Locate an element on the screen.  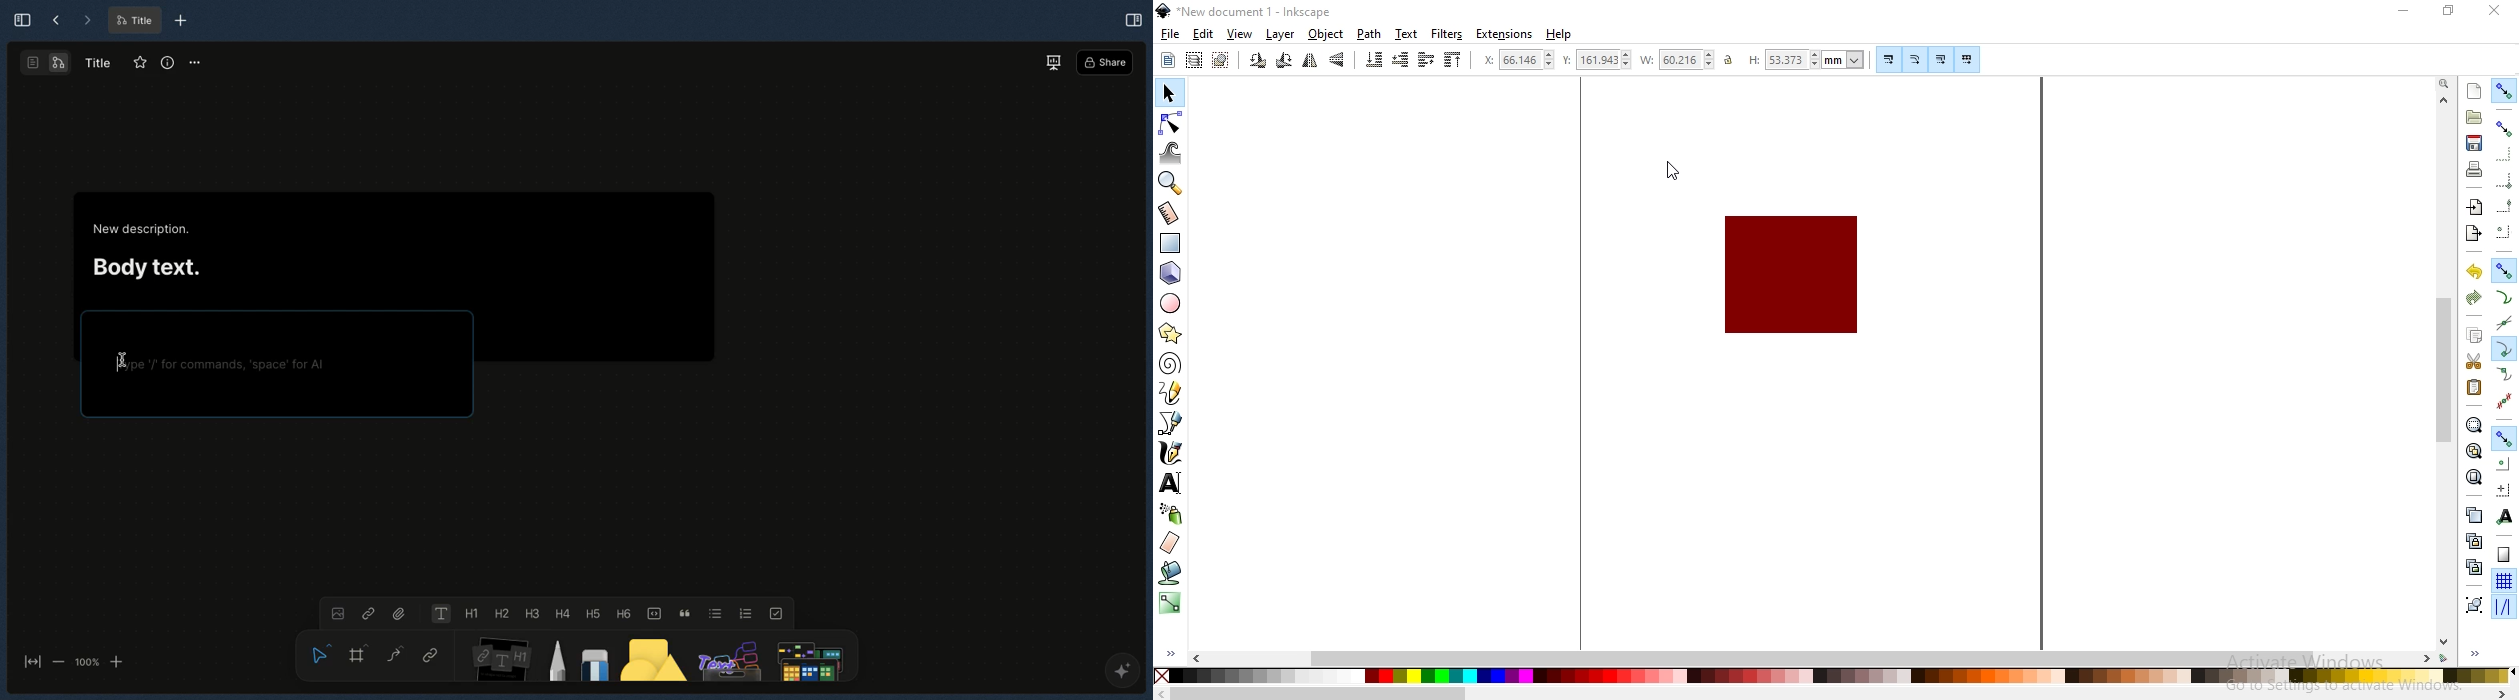
Pen is located at coordinates (557, 658).